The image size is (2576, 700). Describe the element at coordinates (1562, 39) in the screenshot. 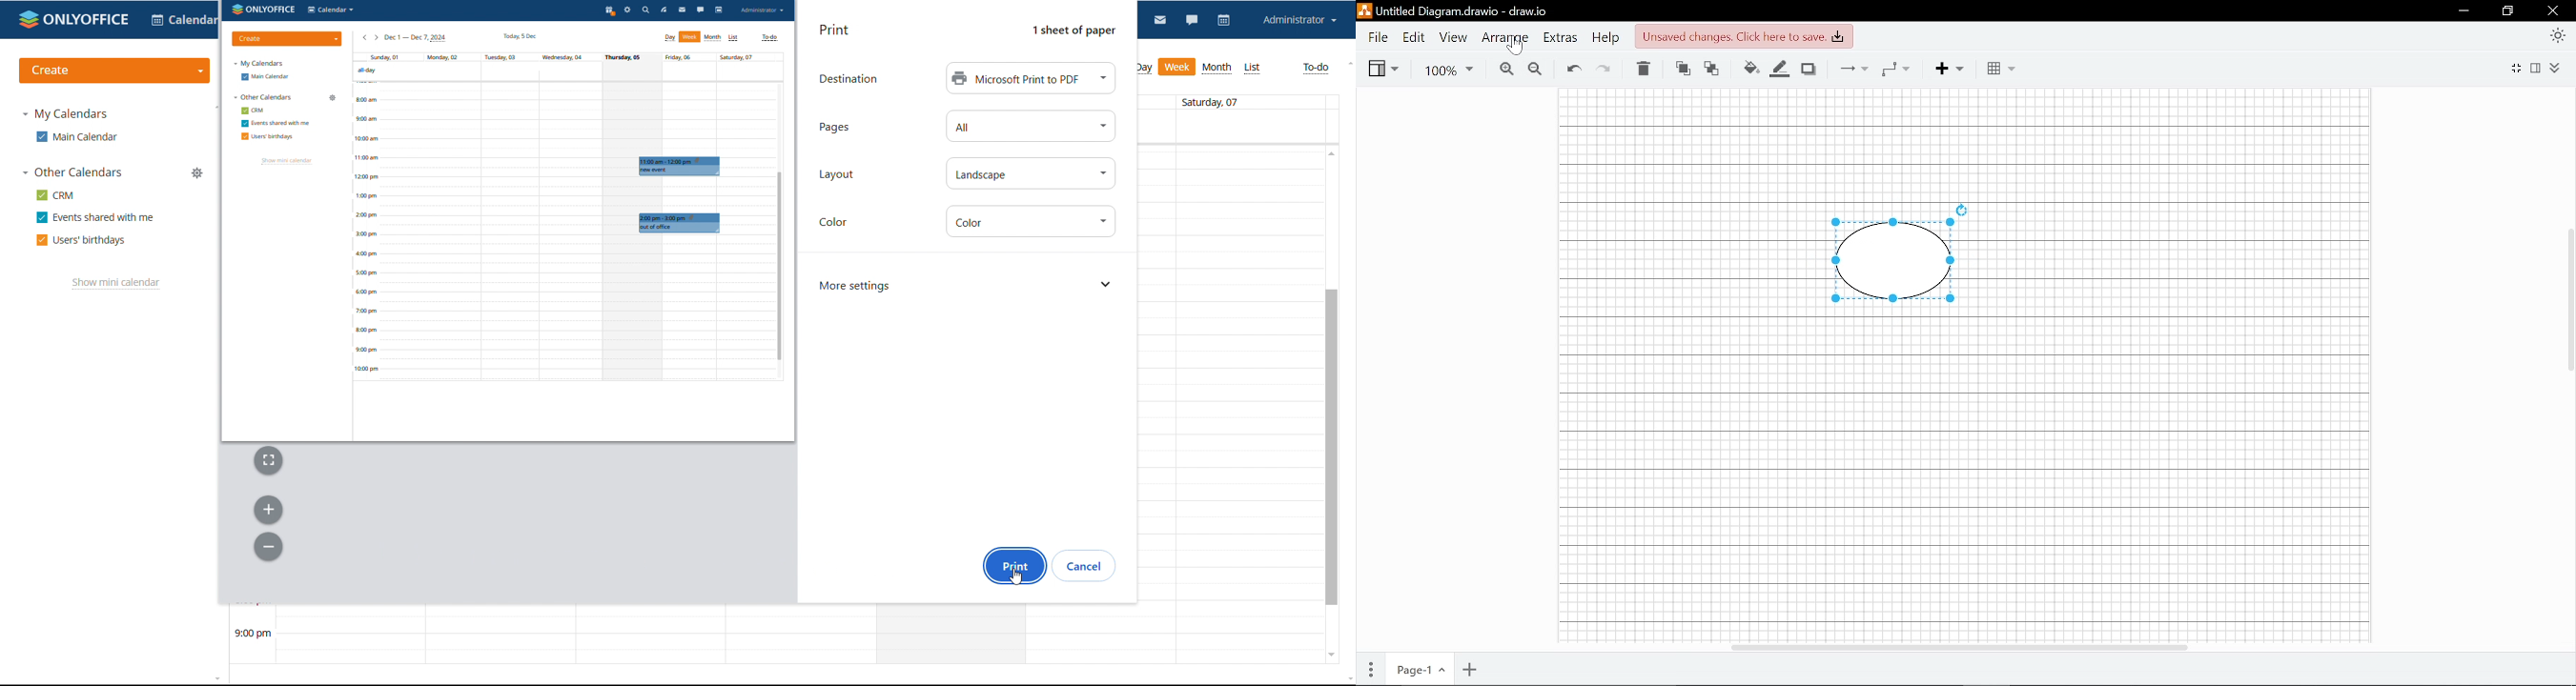

I see `Extras` at that location.